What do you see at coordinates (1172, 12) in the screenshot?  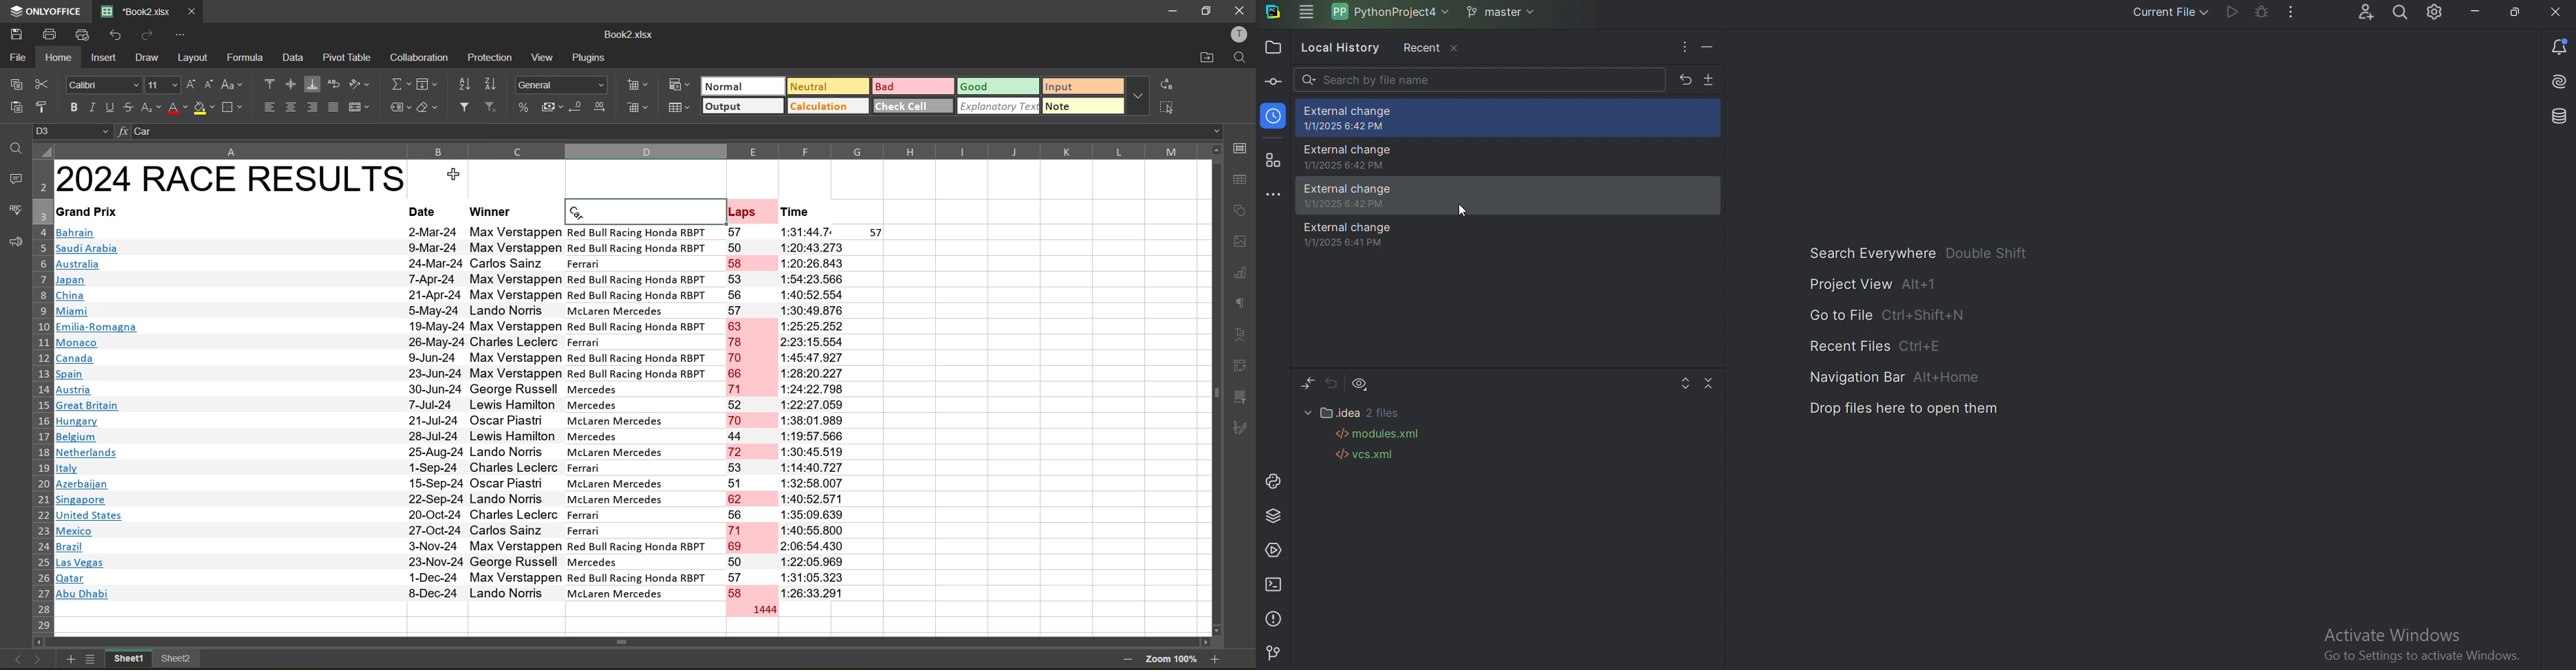 I see `minimize` at bounding box center [1172, 12].